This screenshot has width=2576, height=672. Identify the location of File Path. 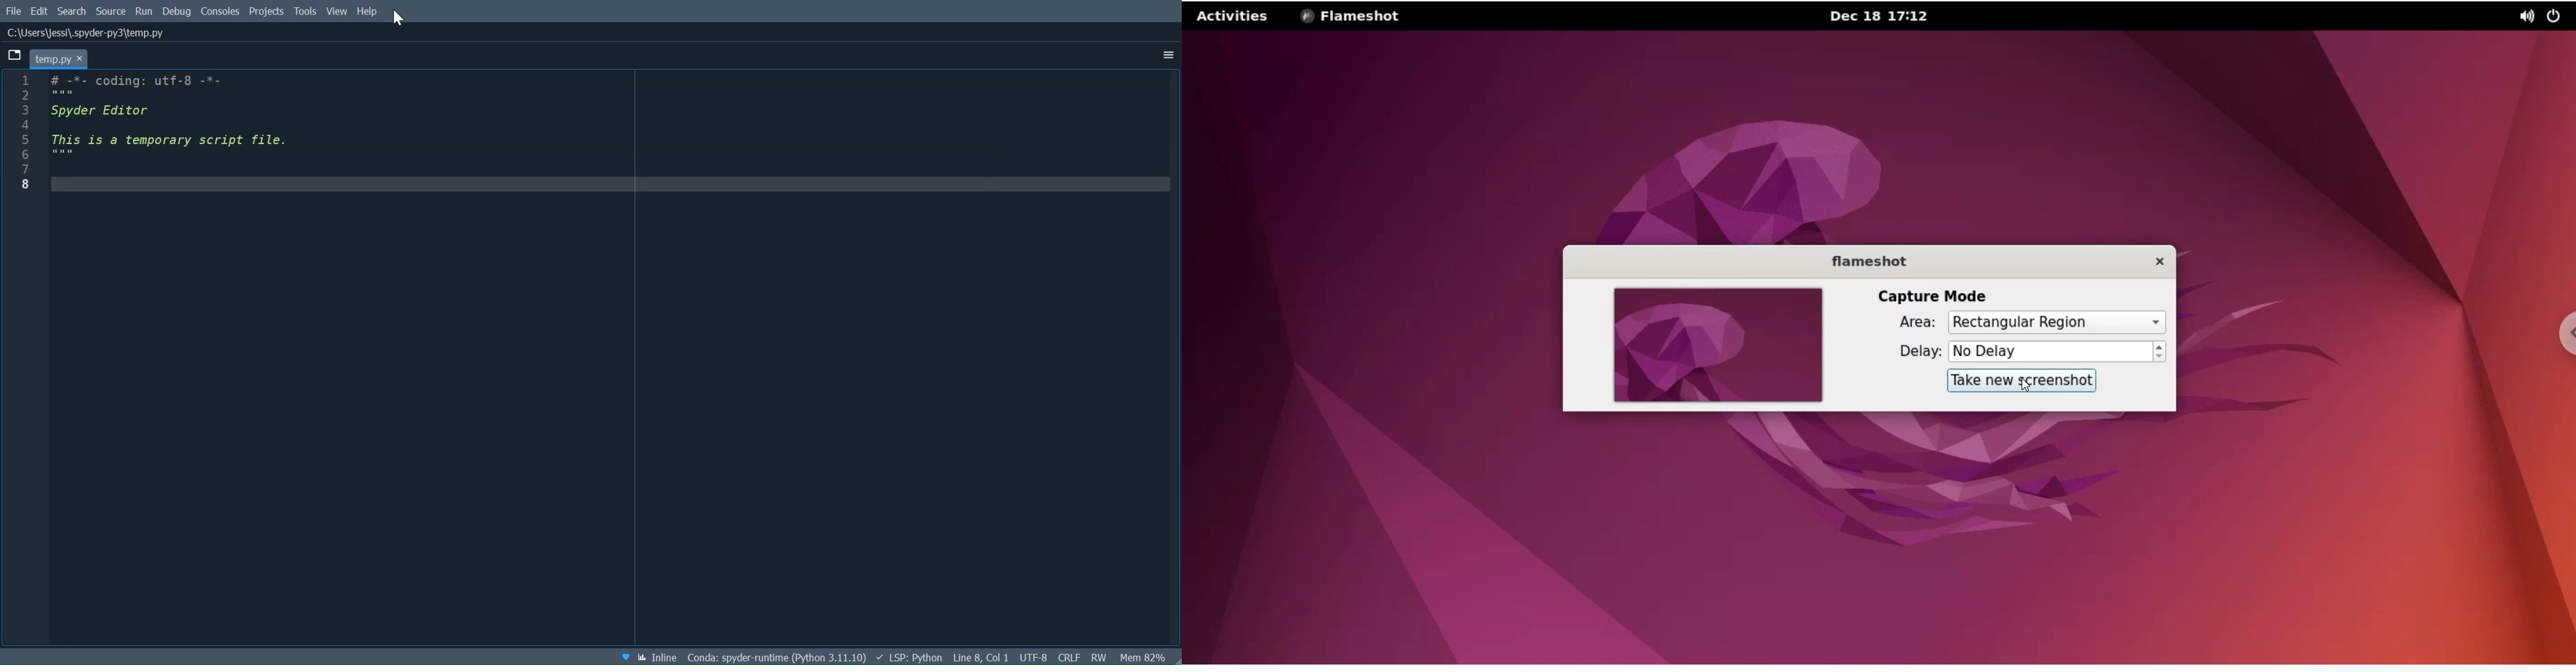
(86, 33).